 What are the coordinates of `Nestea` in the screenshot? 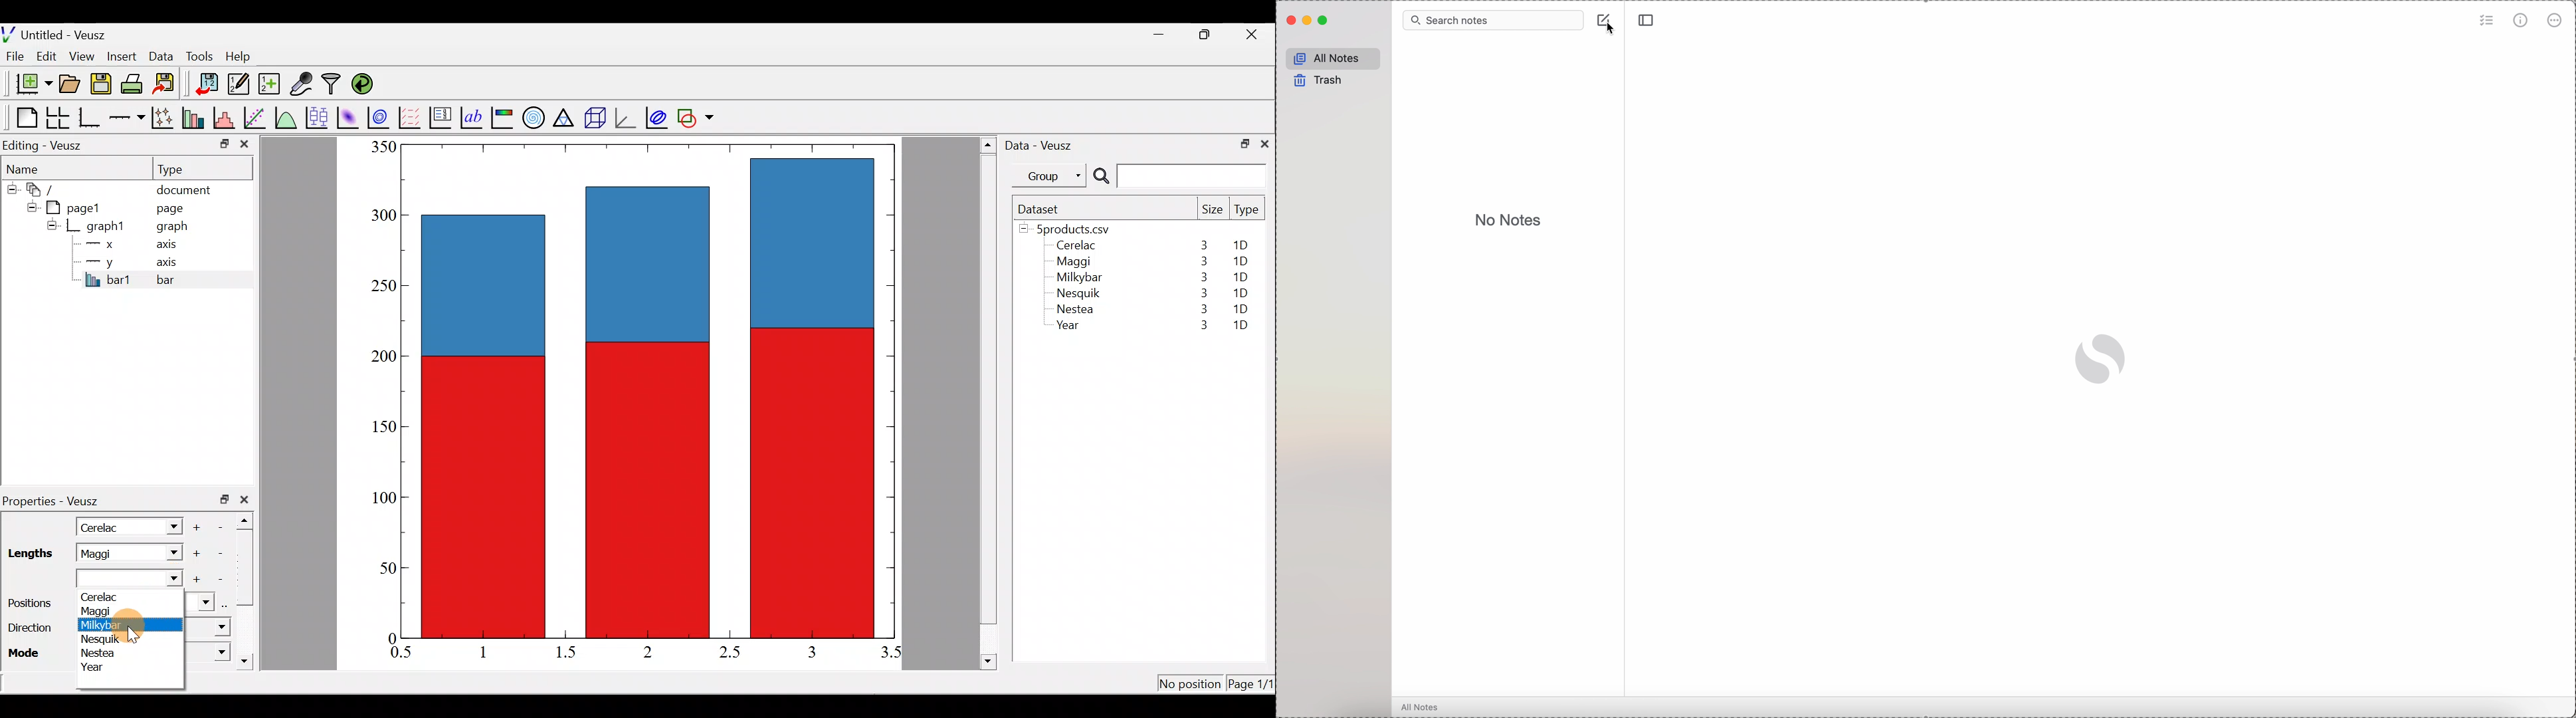 It's located at (1076, 309).